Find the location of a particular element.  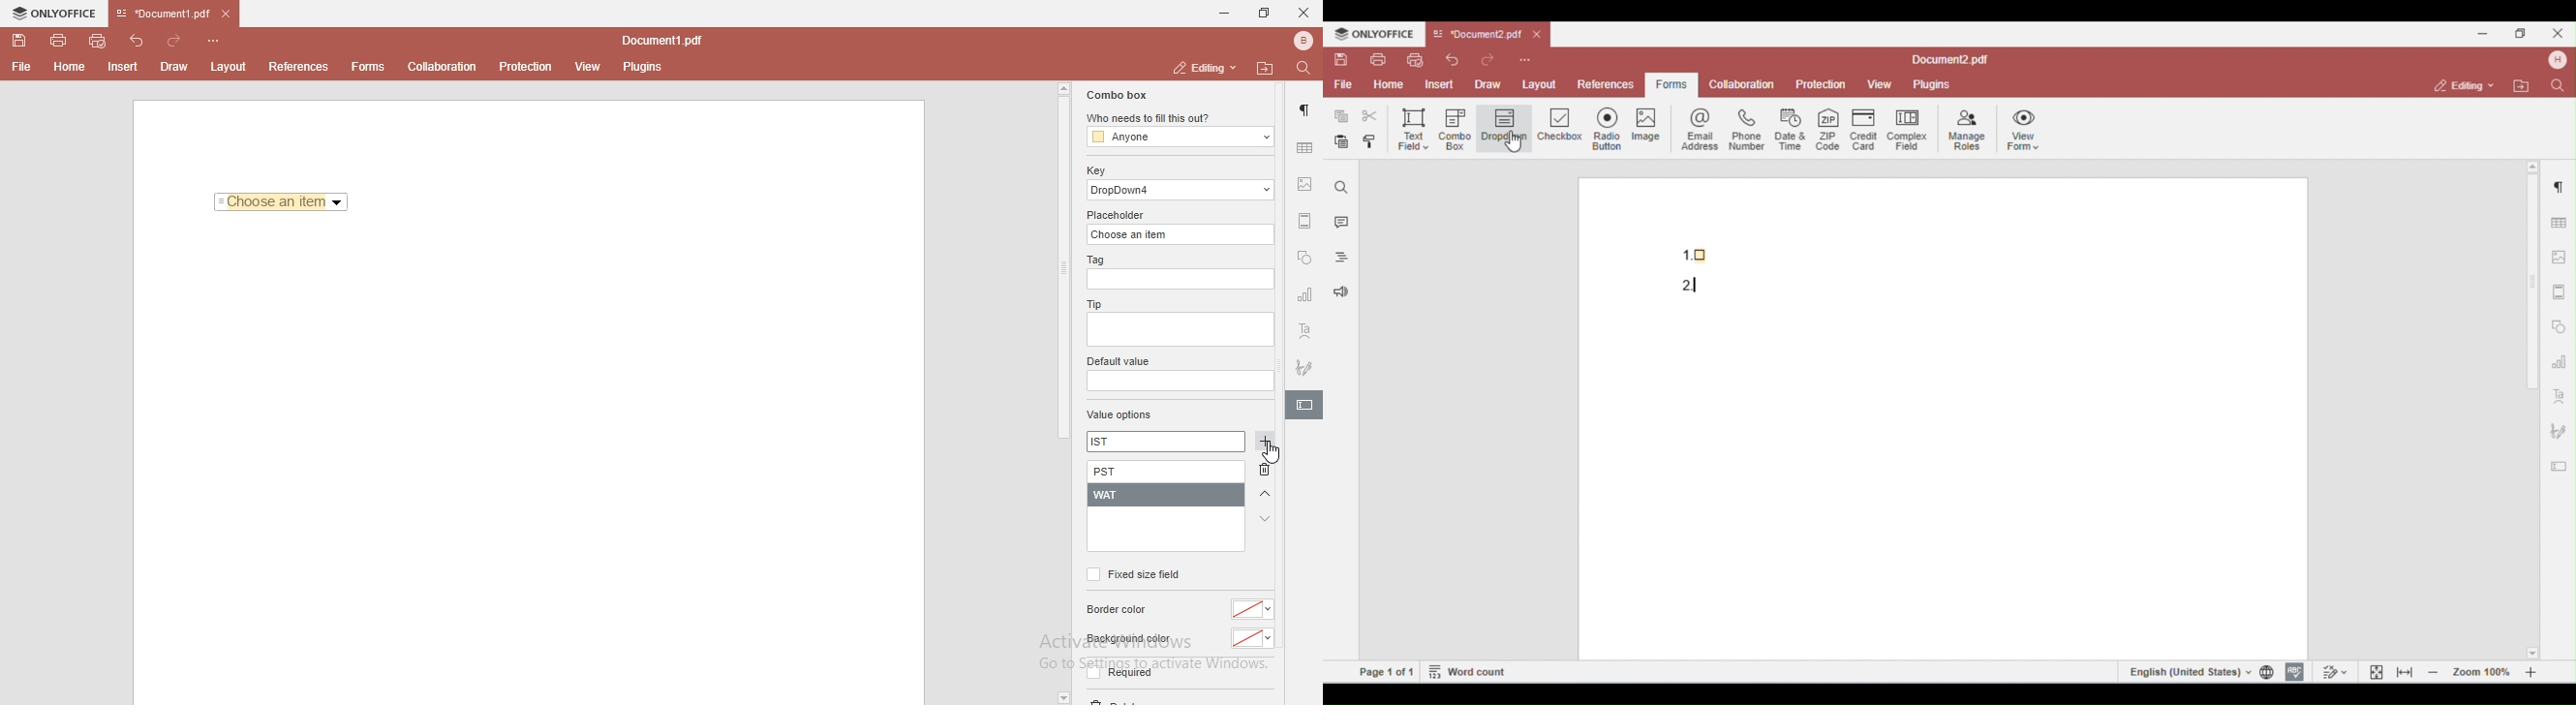

combo box is located at coordinates (1115, 95).